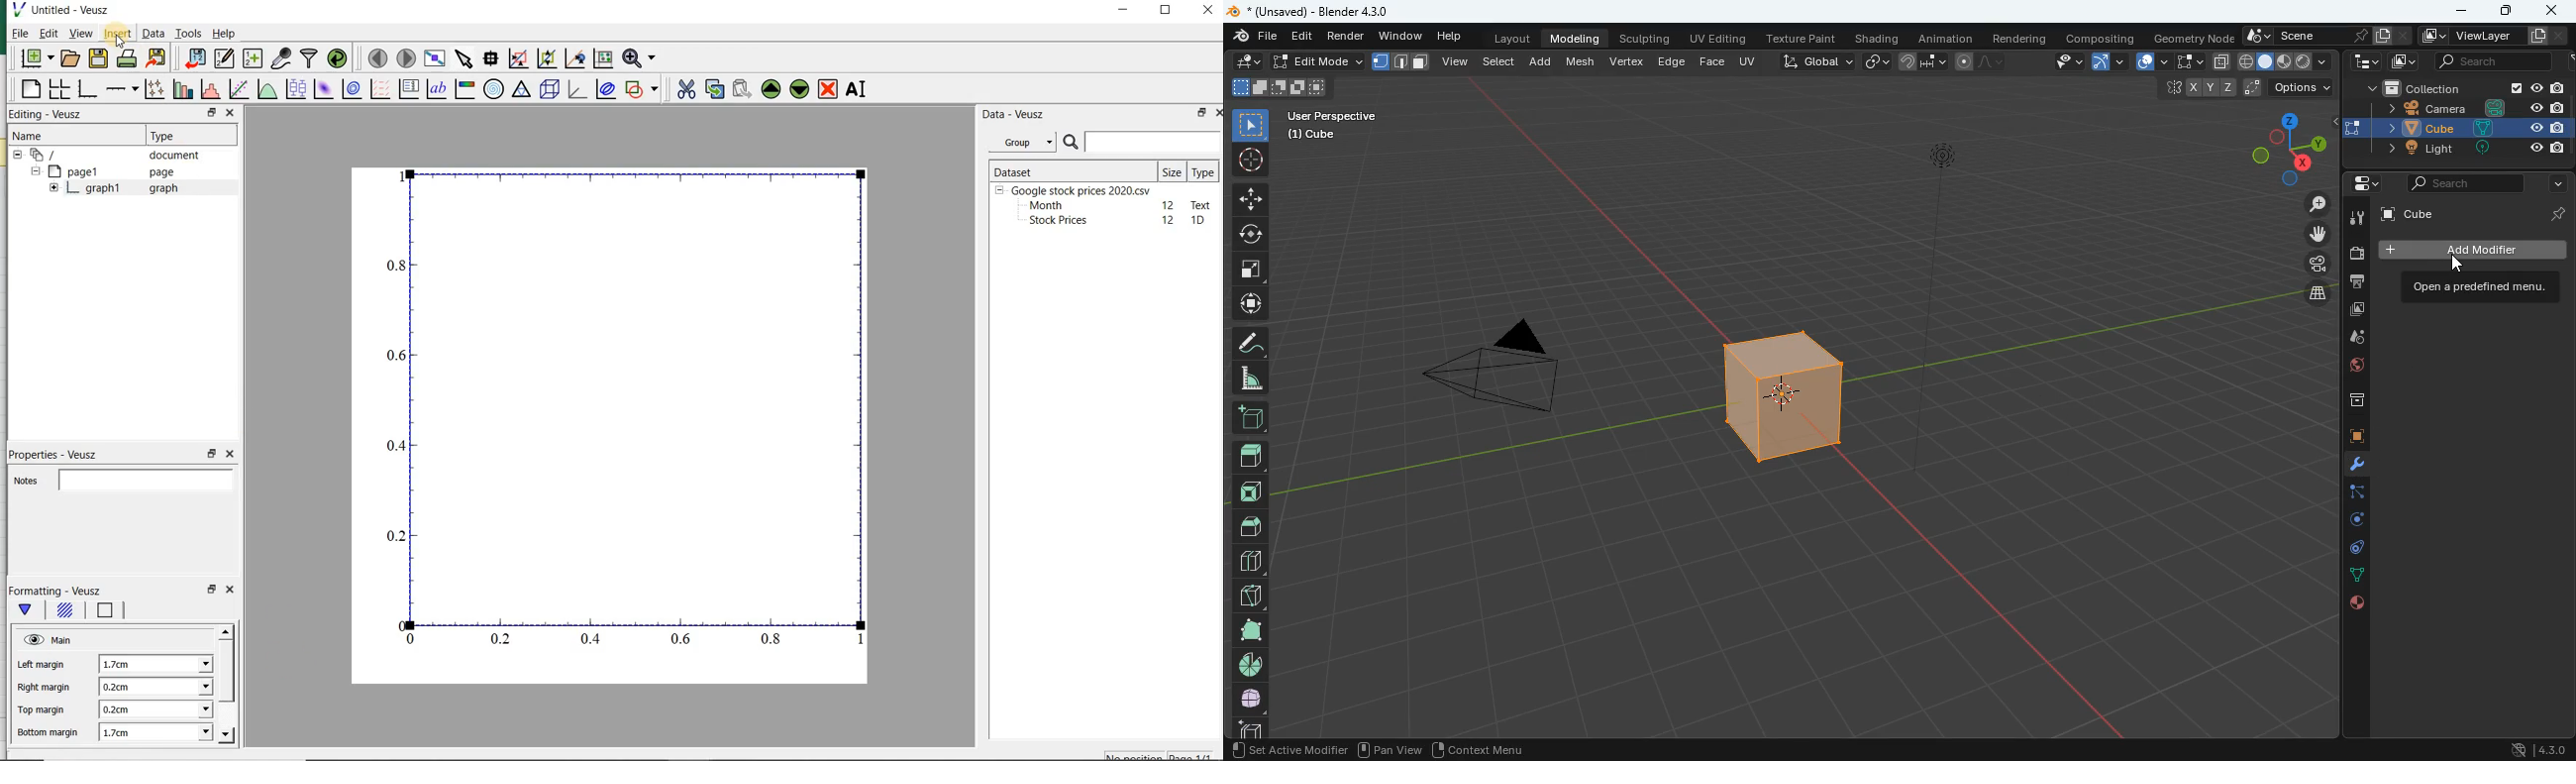 Image resolution: width=2576 pixels, height=784 pixels. Describe the element at coordinates (2533, 749) in the screenshot. I see `4.3.0` at that location.